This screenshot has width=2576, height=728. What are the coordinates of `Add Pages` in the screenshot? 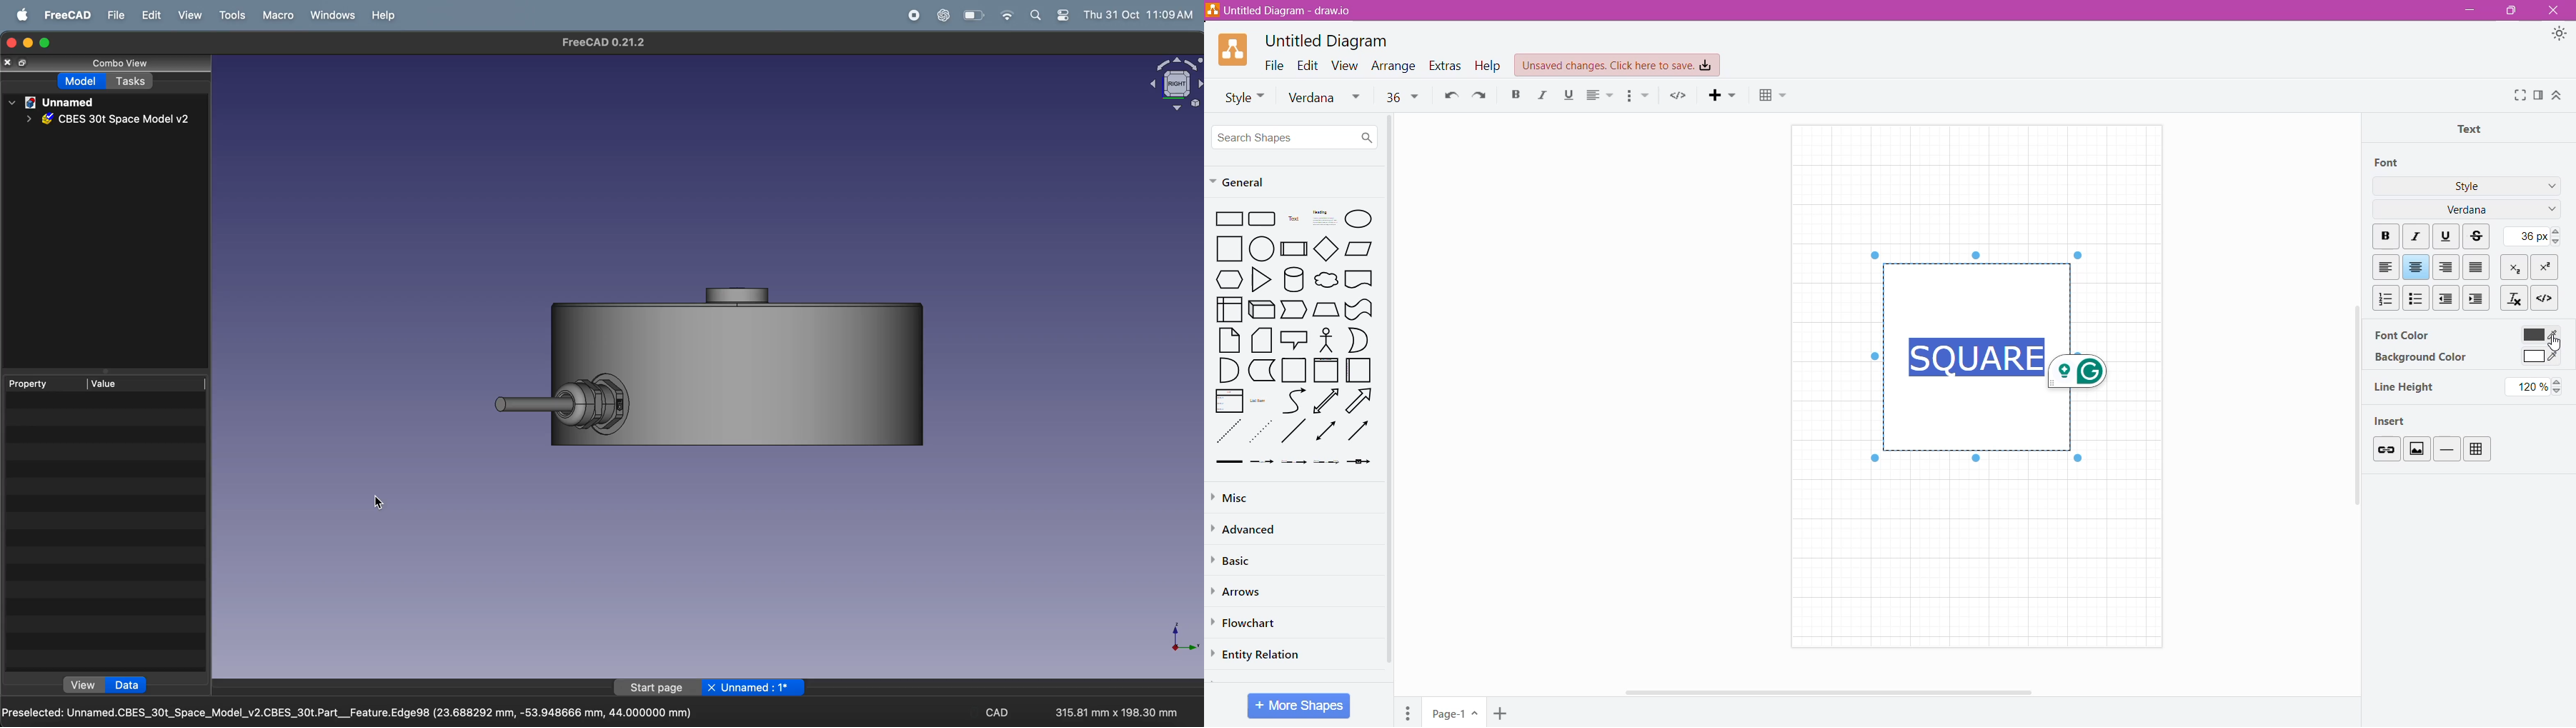 It's located at (1502, 714).